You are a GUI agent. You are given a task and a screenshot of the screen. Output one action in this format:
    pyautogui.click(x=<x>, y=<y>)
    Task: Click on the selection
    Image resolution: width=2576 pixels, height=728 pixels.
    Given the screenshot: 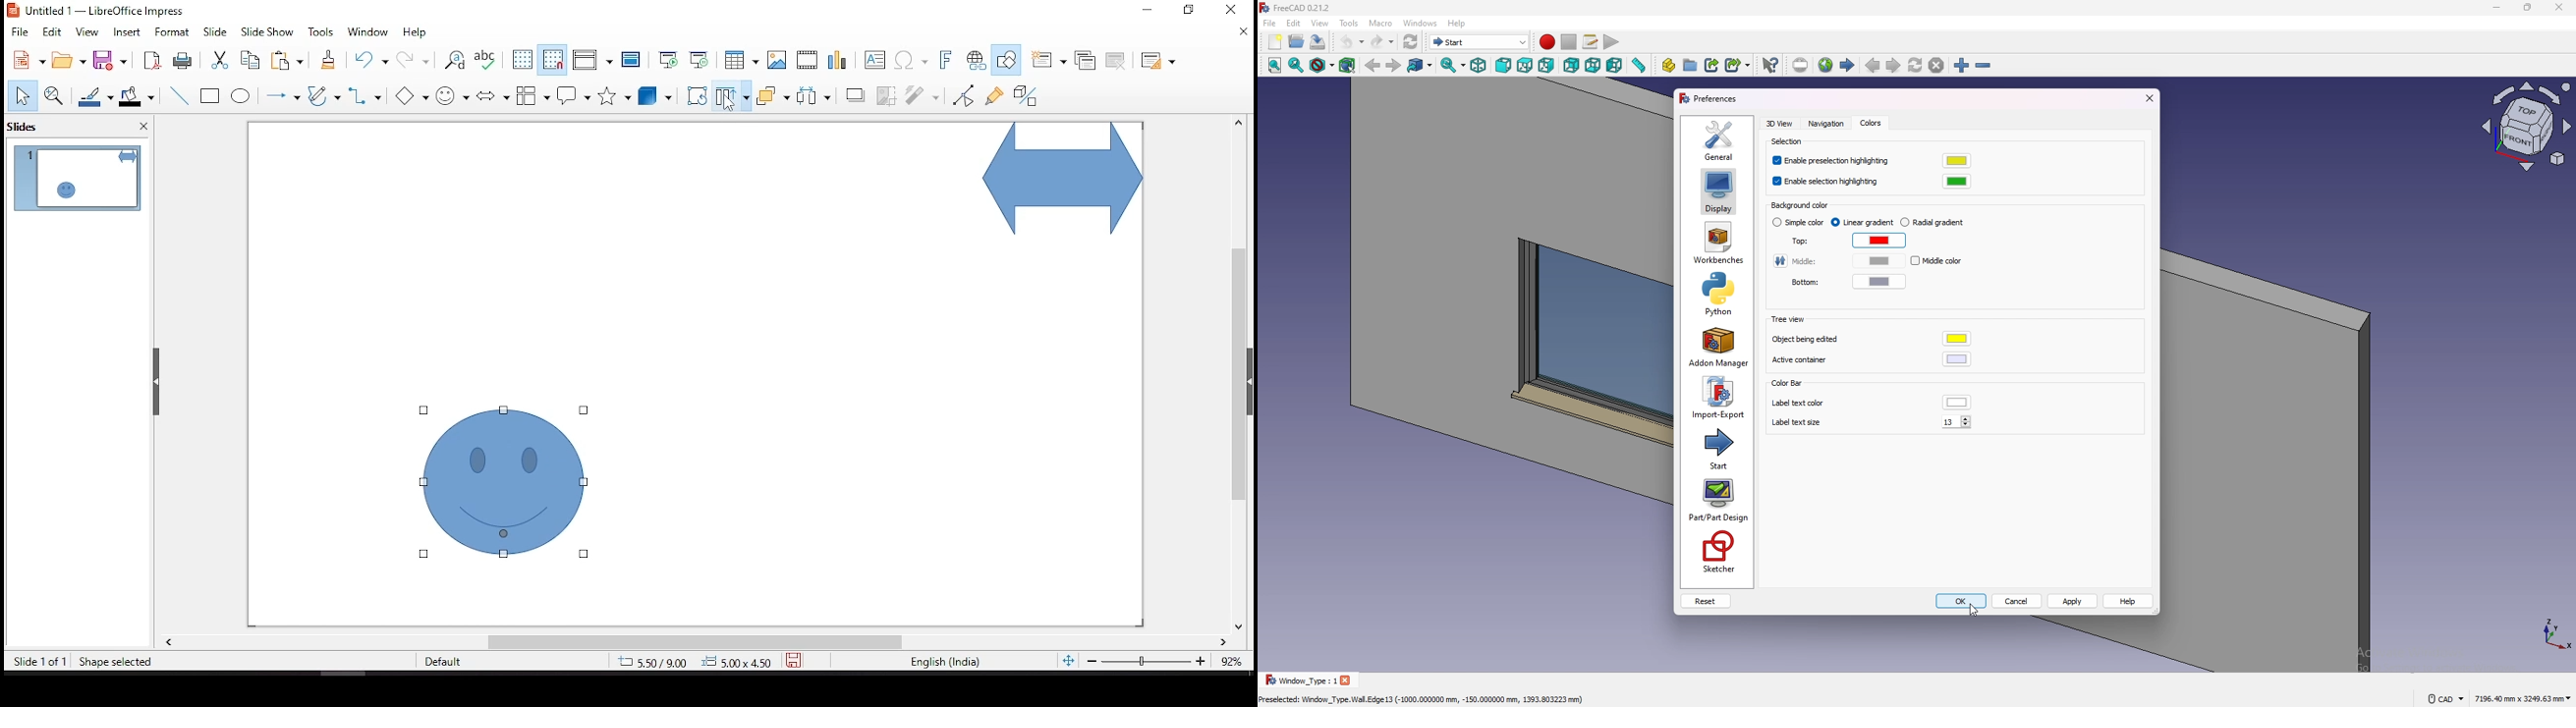 What is the action you would take?
    pyautogui.click(x=1789, y=142)
    